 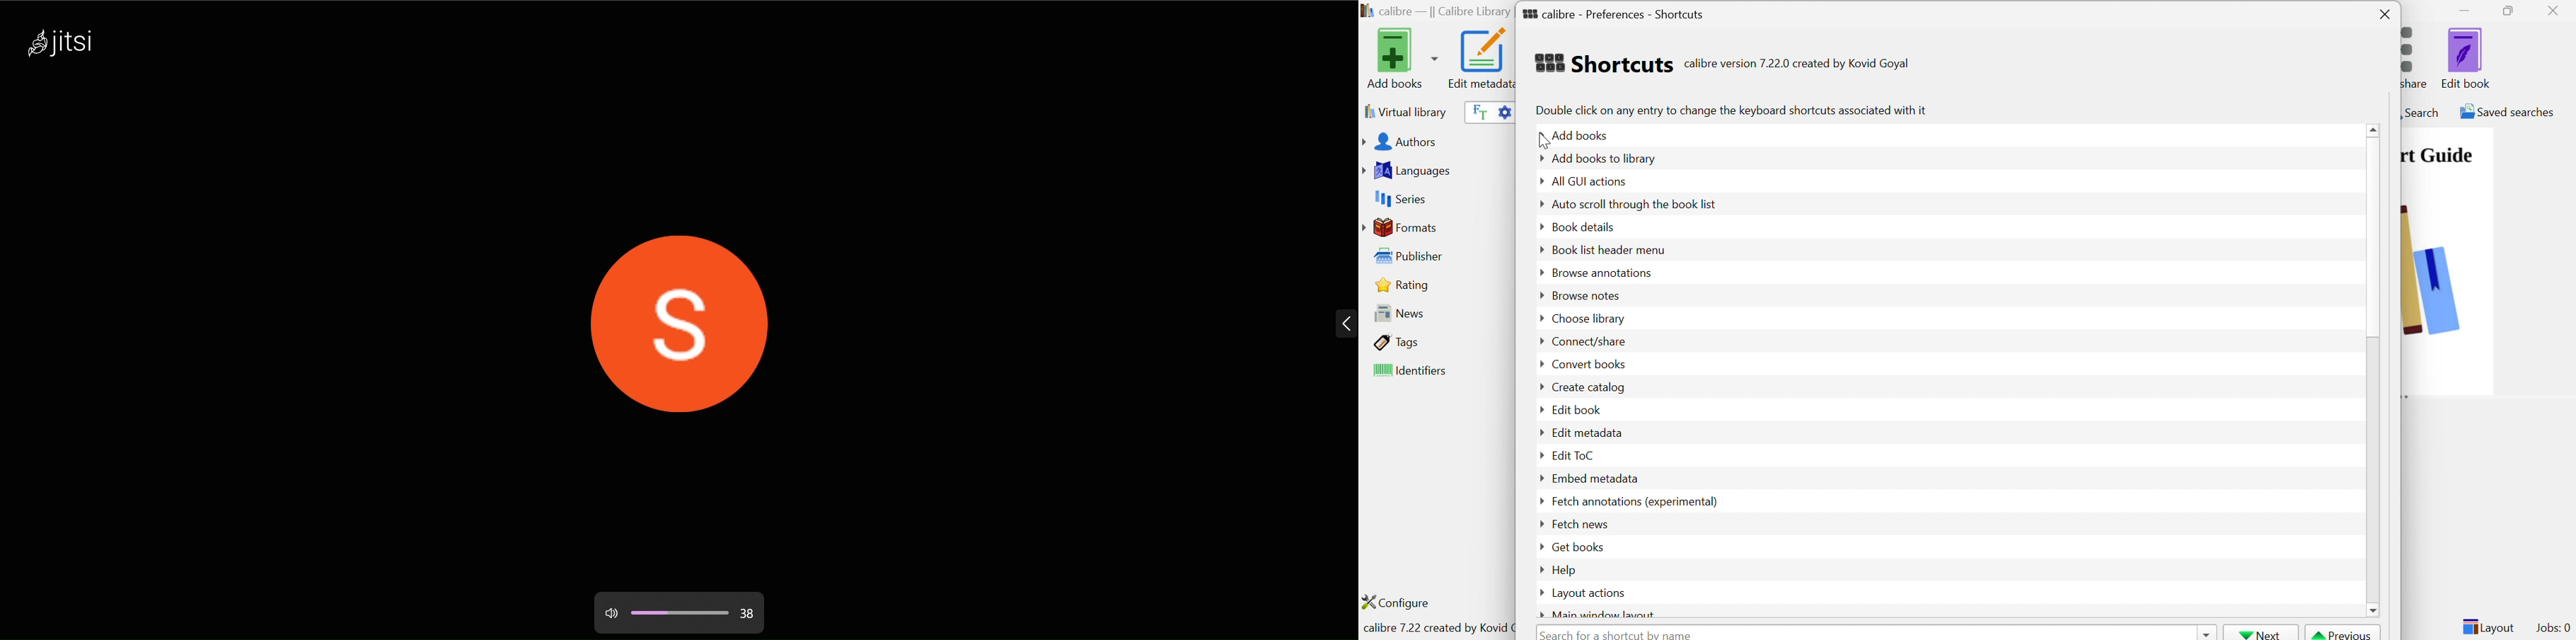 I want to click on Create catalog, so click(x=1587, y=387).